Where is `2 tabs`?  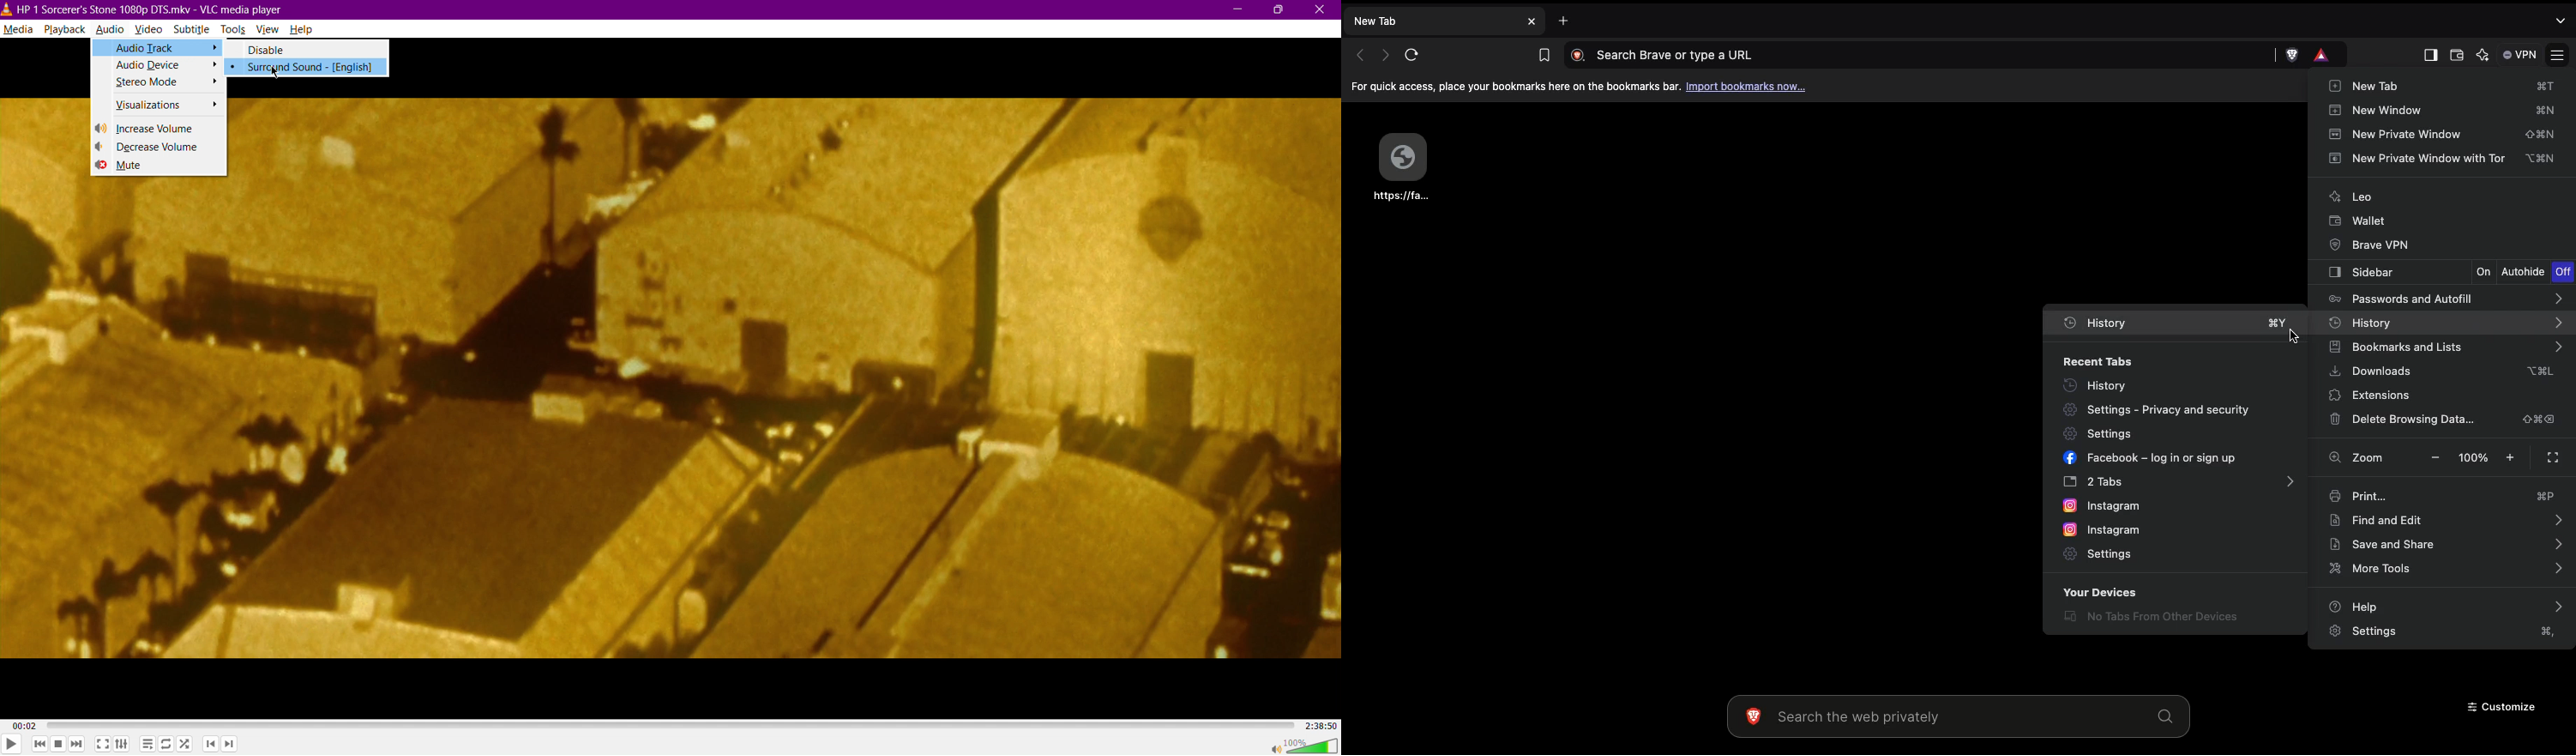
2 tabs is located at coordinates (2181, 481).